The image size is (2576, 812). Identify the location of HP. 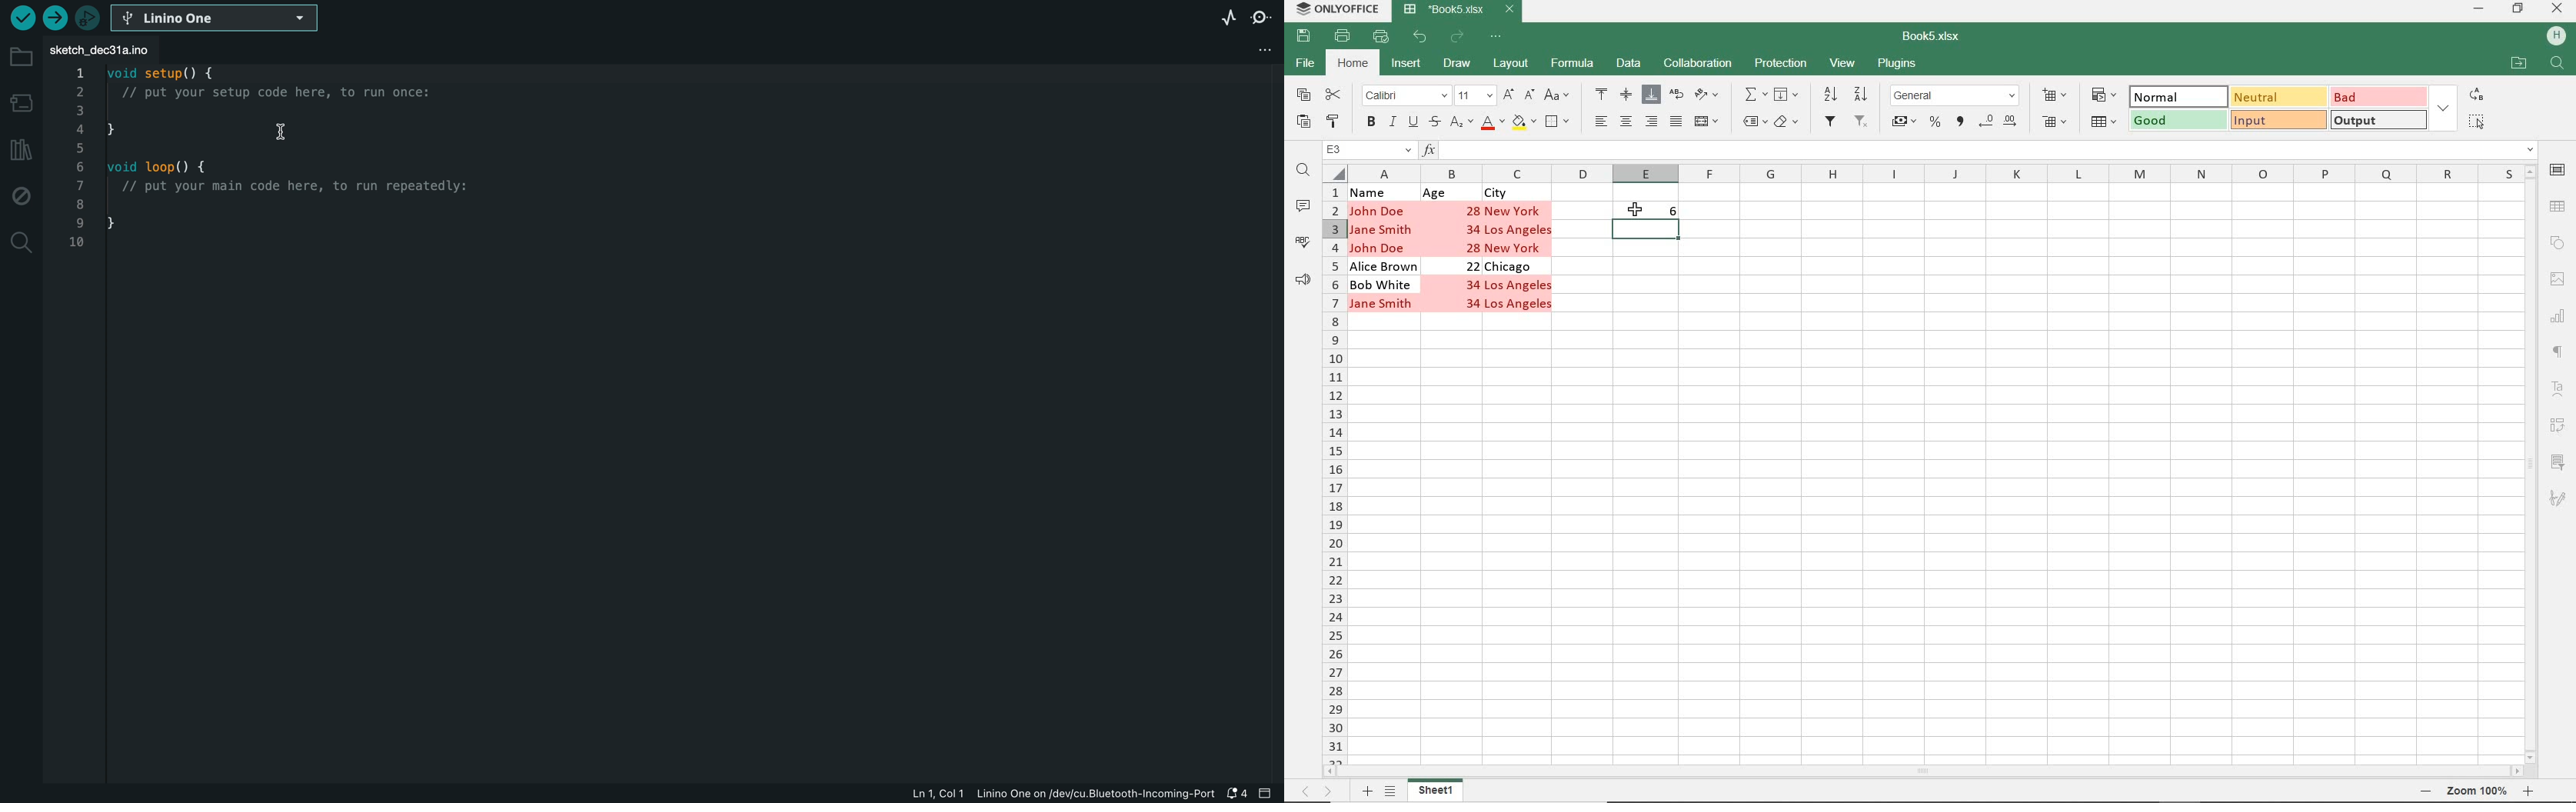
(2556, 35).